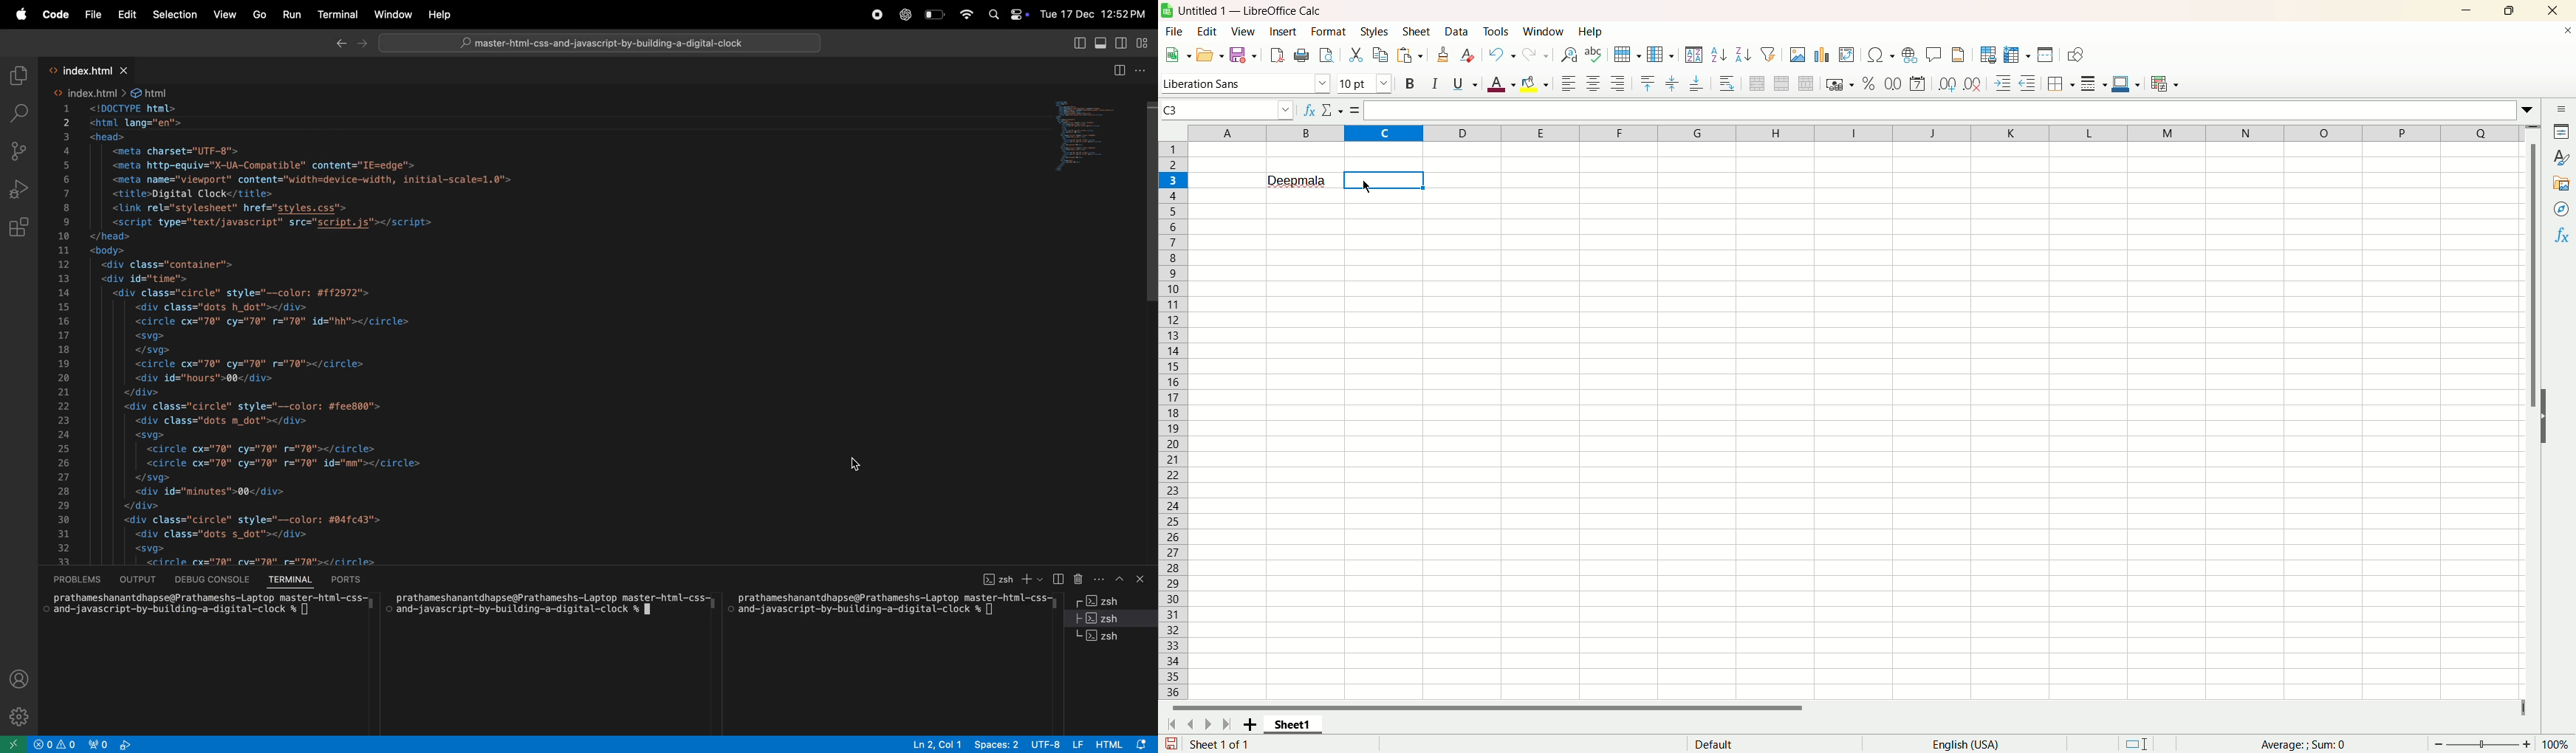 The image size is (2576, 756). Describe the element at coordinates (1959, 54) in the screenshot. I see `header and footer` at that location.